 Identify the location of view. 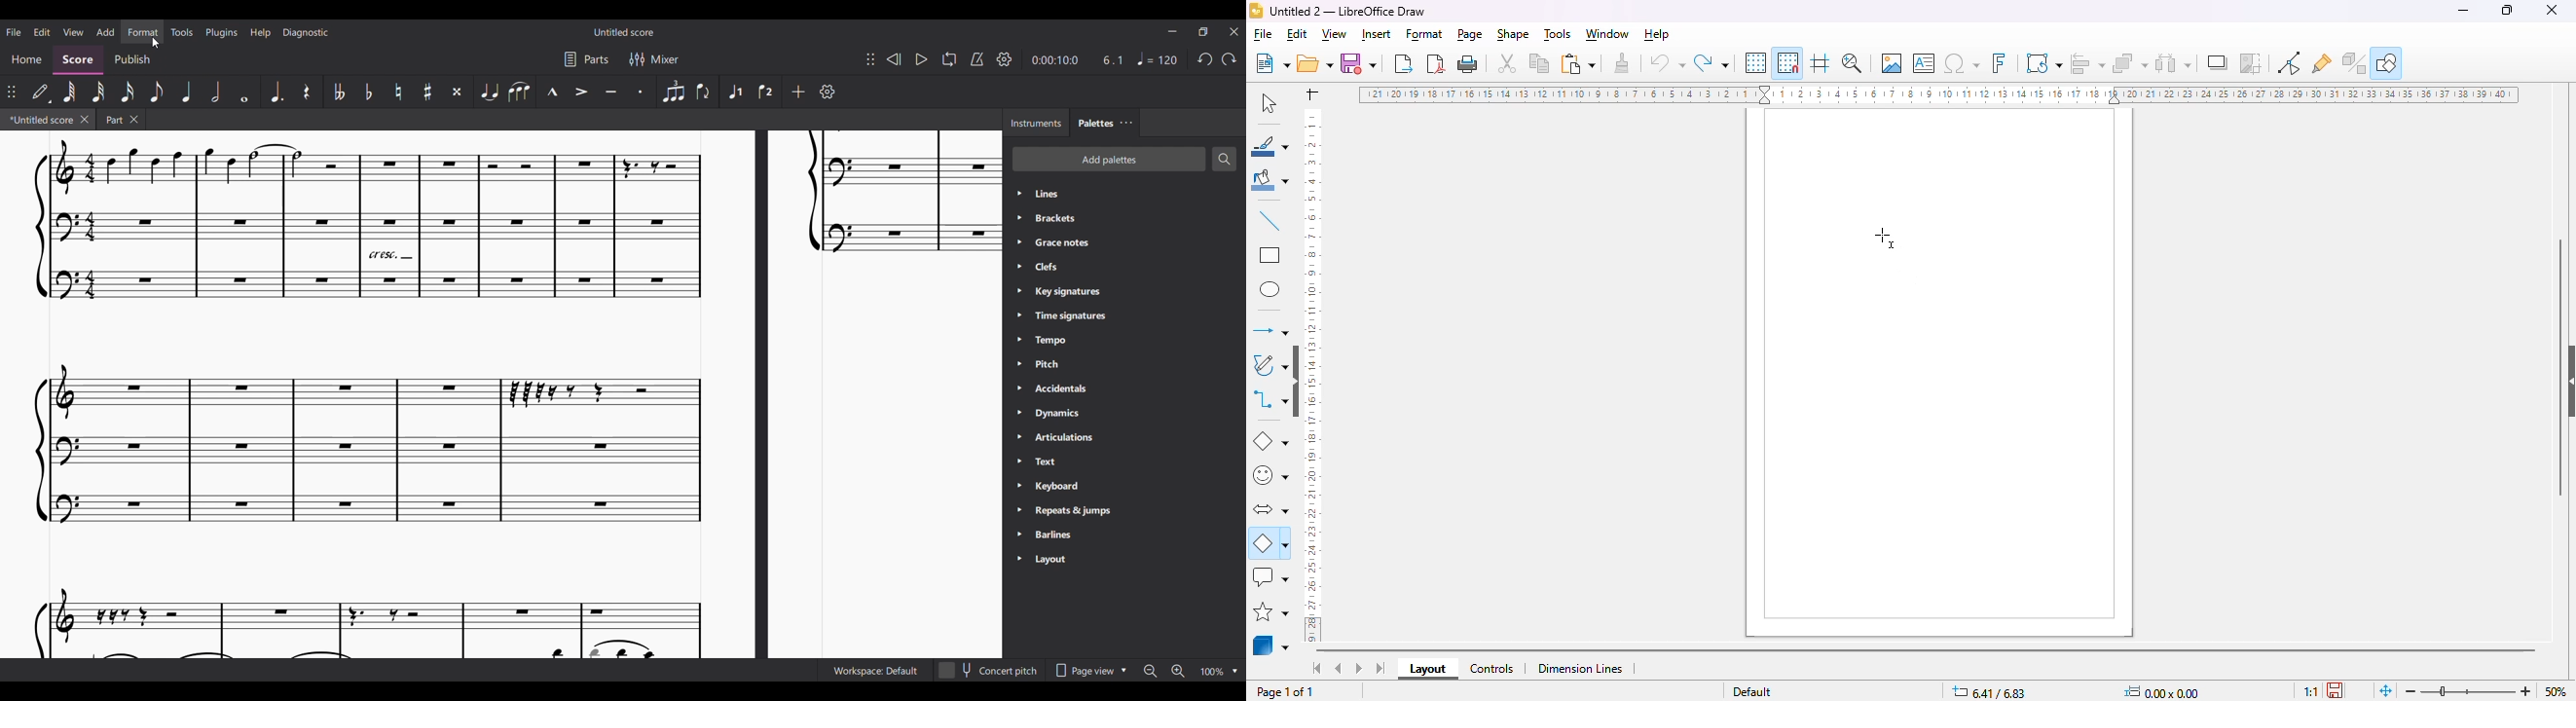
(1334, 35).